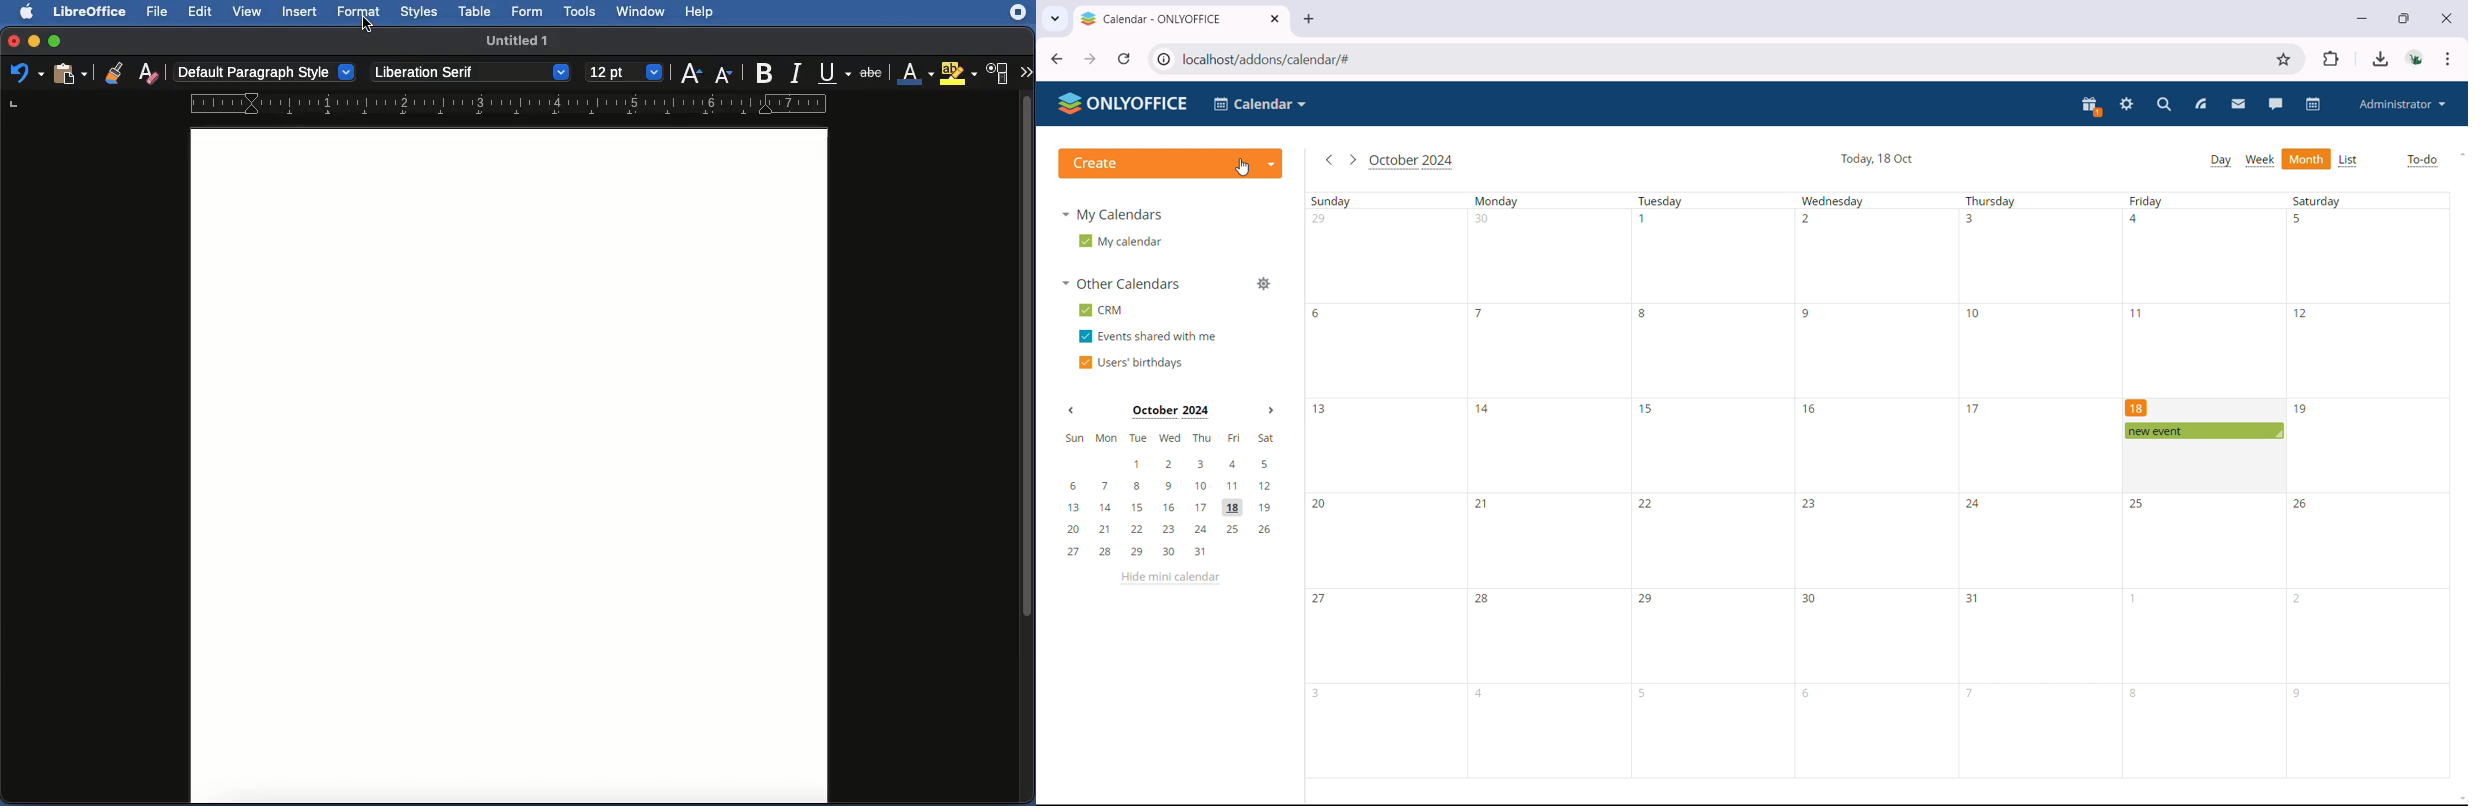 The height and width of the screenshot is (812, 2492). Describe the element at coordinates (469, 71) in the screenshot. I see `Font style` at that location.